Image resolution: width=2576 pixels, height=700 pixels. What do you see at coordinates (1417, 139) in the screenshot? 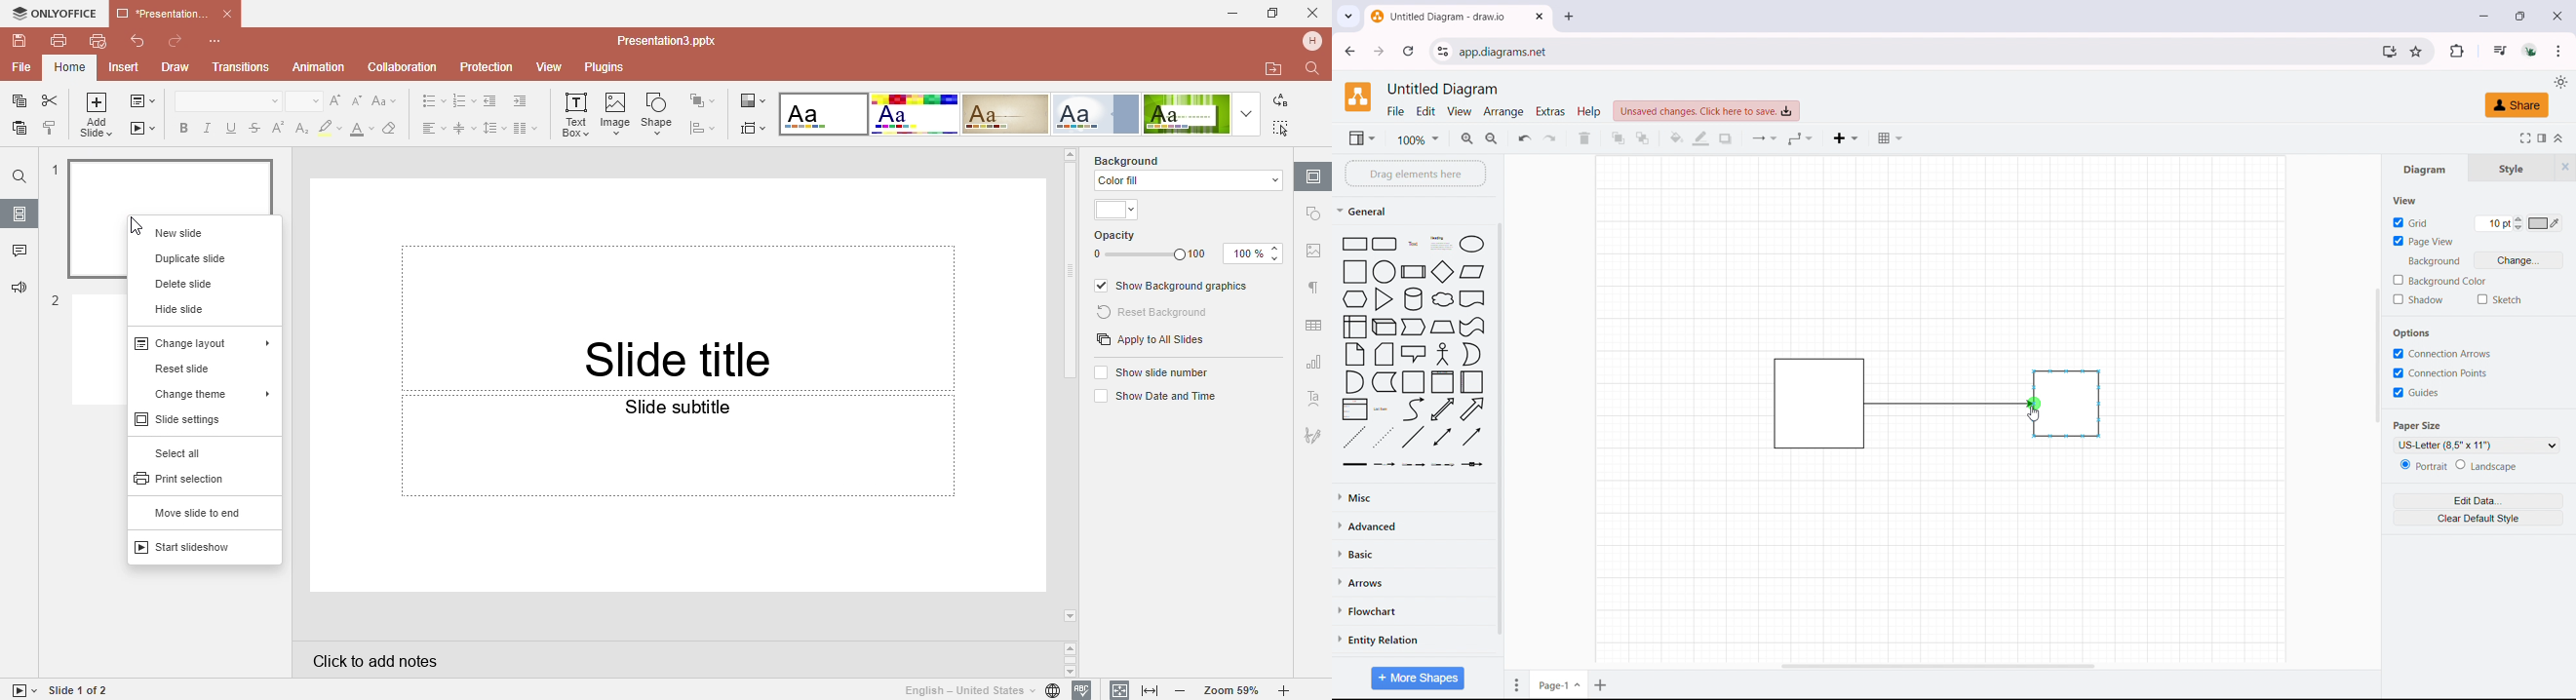
I see `zoom level` at bounding box center [1417, 139].